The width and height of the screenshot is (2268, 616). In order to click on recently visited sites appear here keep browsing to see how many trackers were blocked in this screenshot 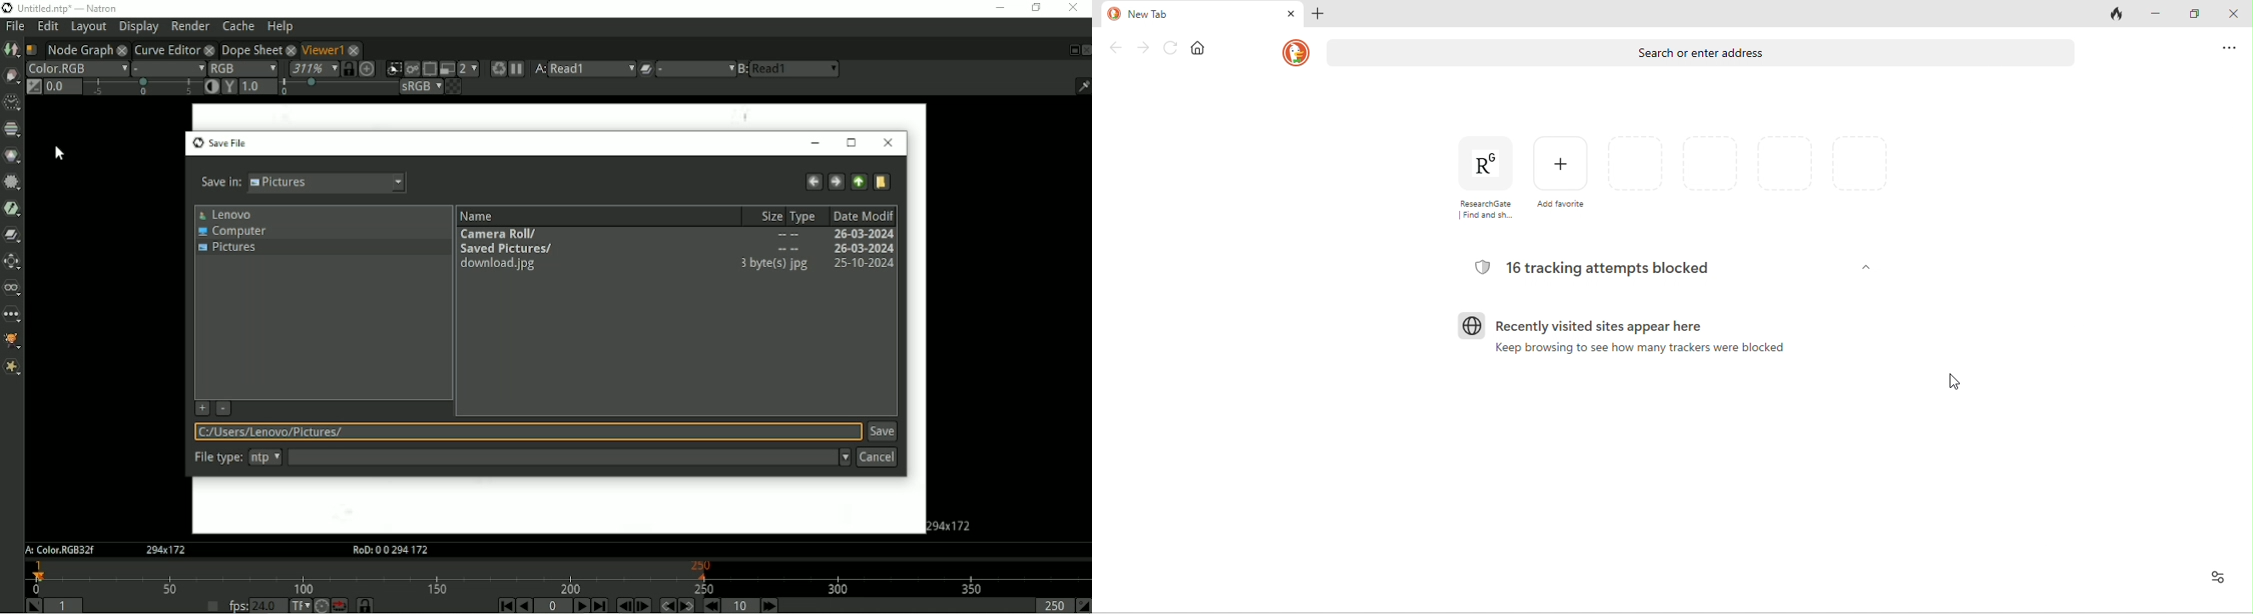, I will do `click(1624, 343)`.